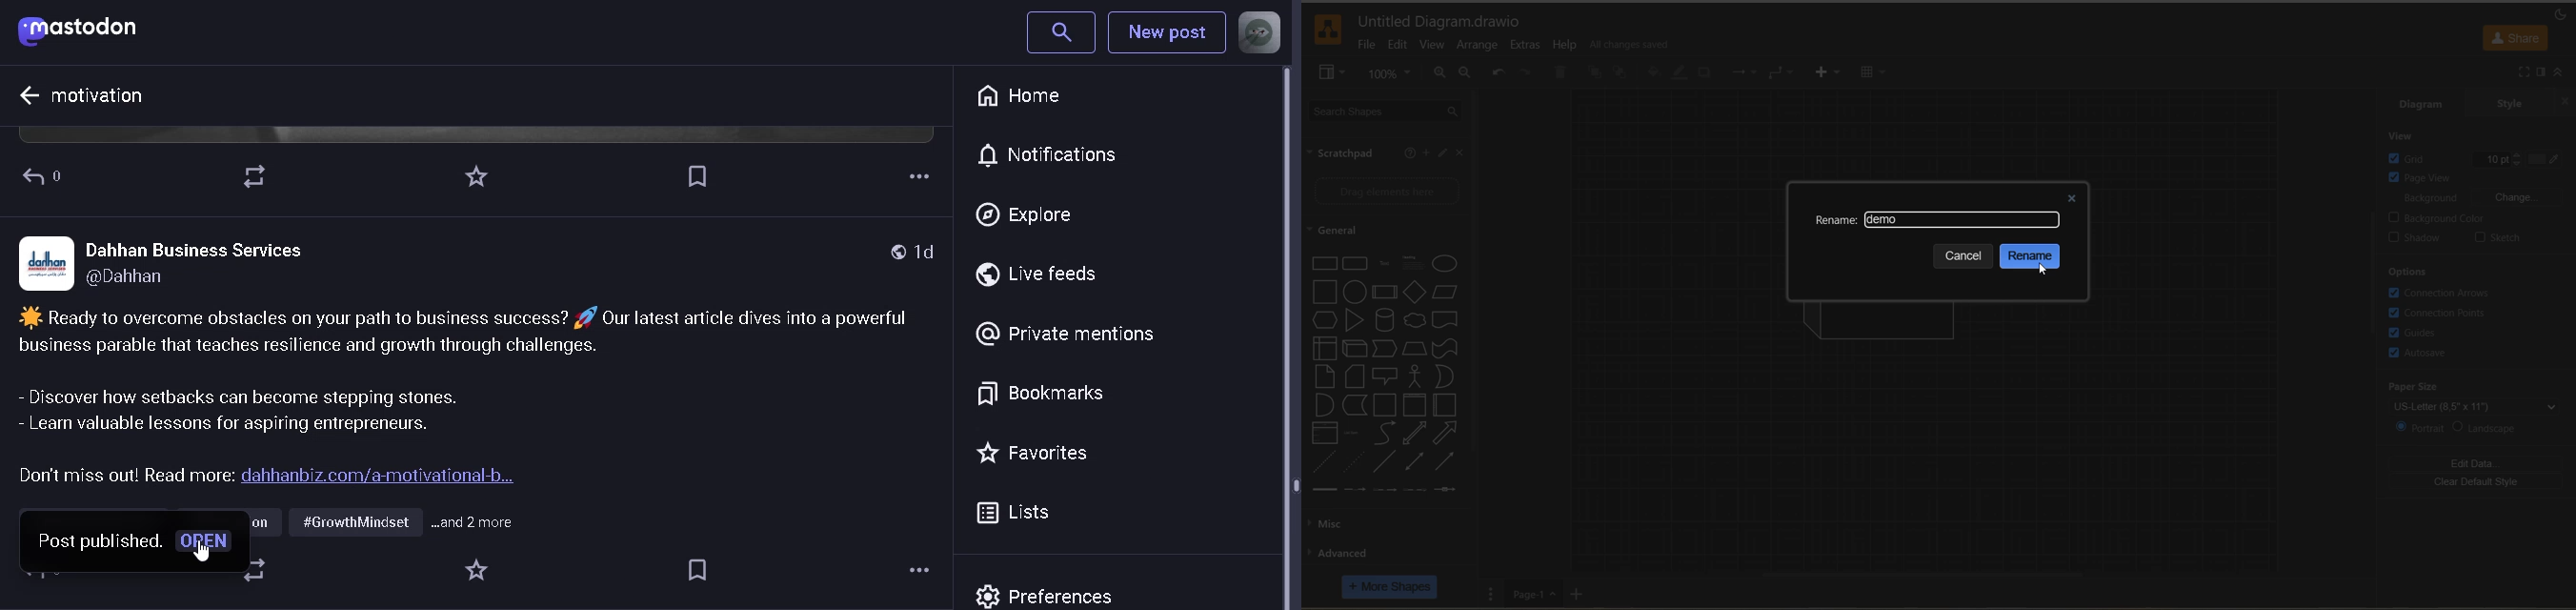  What do you see at coordinates (1165, 35) in the screenshot?
I see `New Post` at bounding box center [1165, 35].